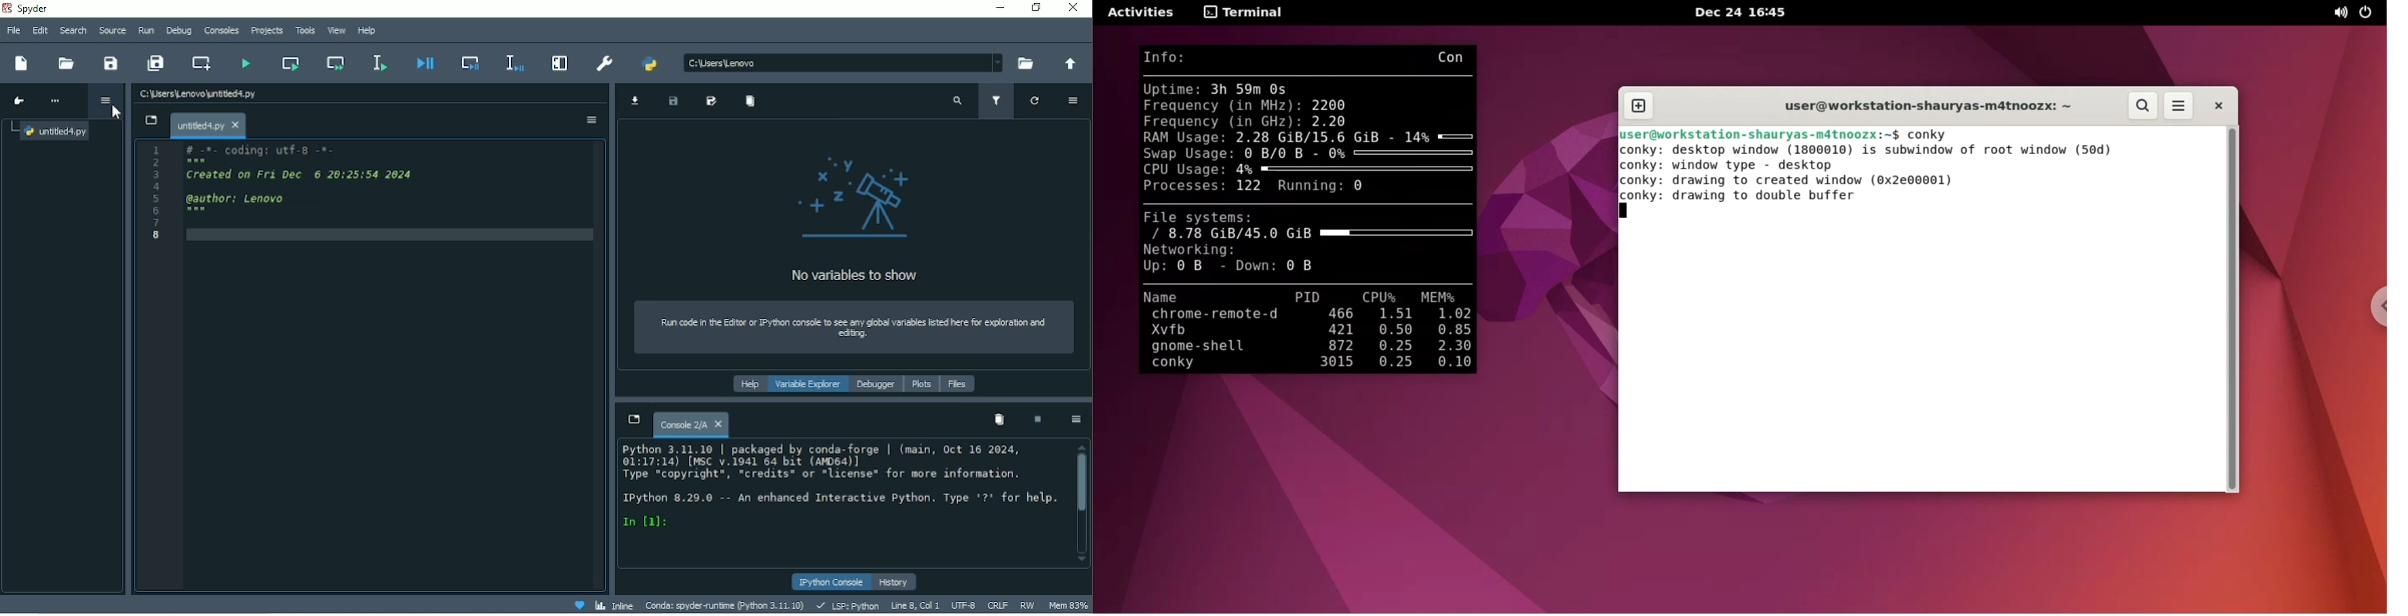  I want to click on IPython console, so click(830, 582).